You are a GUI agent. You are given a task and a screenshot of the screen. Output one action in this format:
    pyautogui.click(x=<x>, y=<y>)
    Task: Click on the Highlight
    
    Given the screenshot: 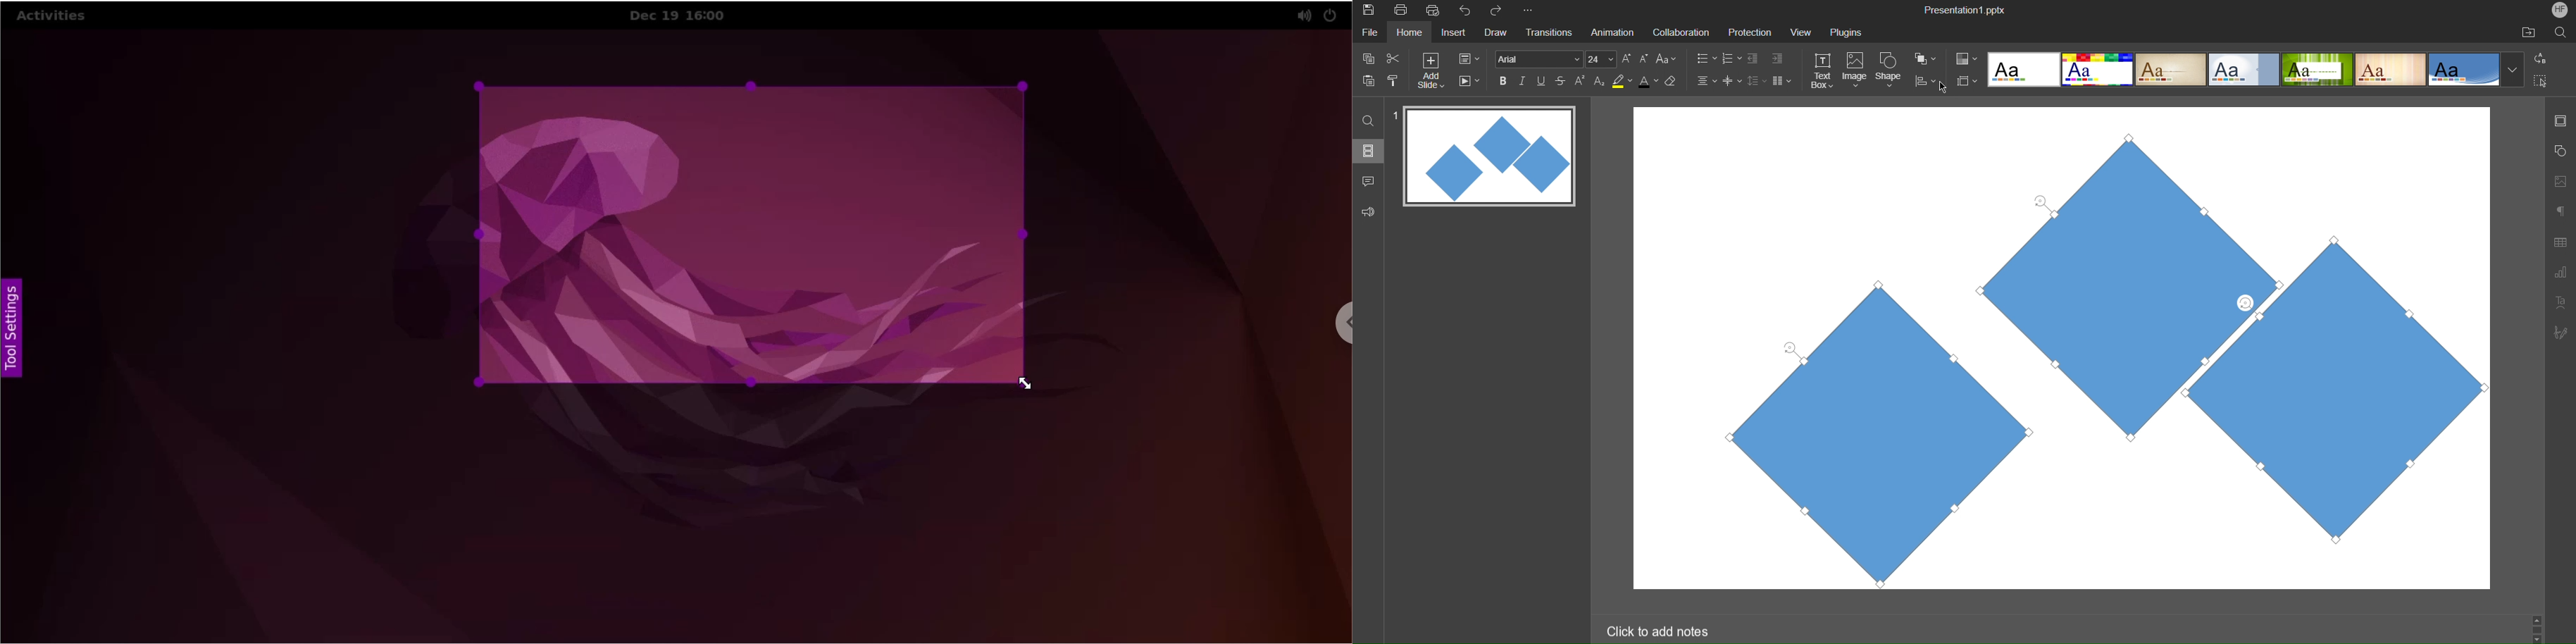 What is the action you would take?
    pyautogui.click(x=1623, y=81)
    